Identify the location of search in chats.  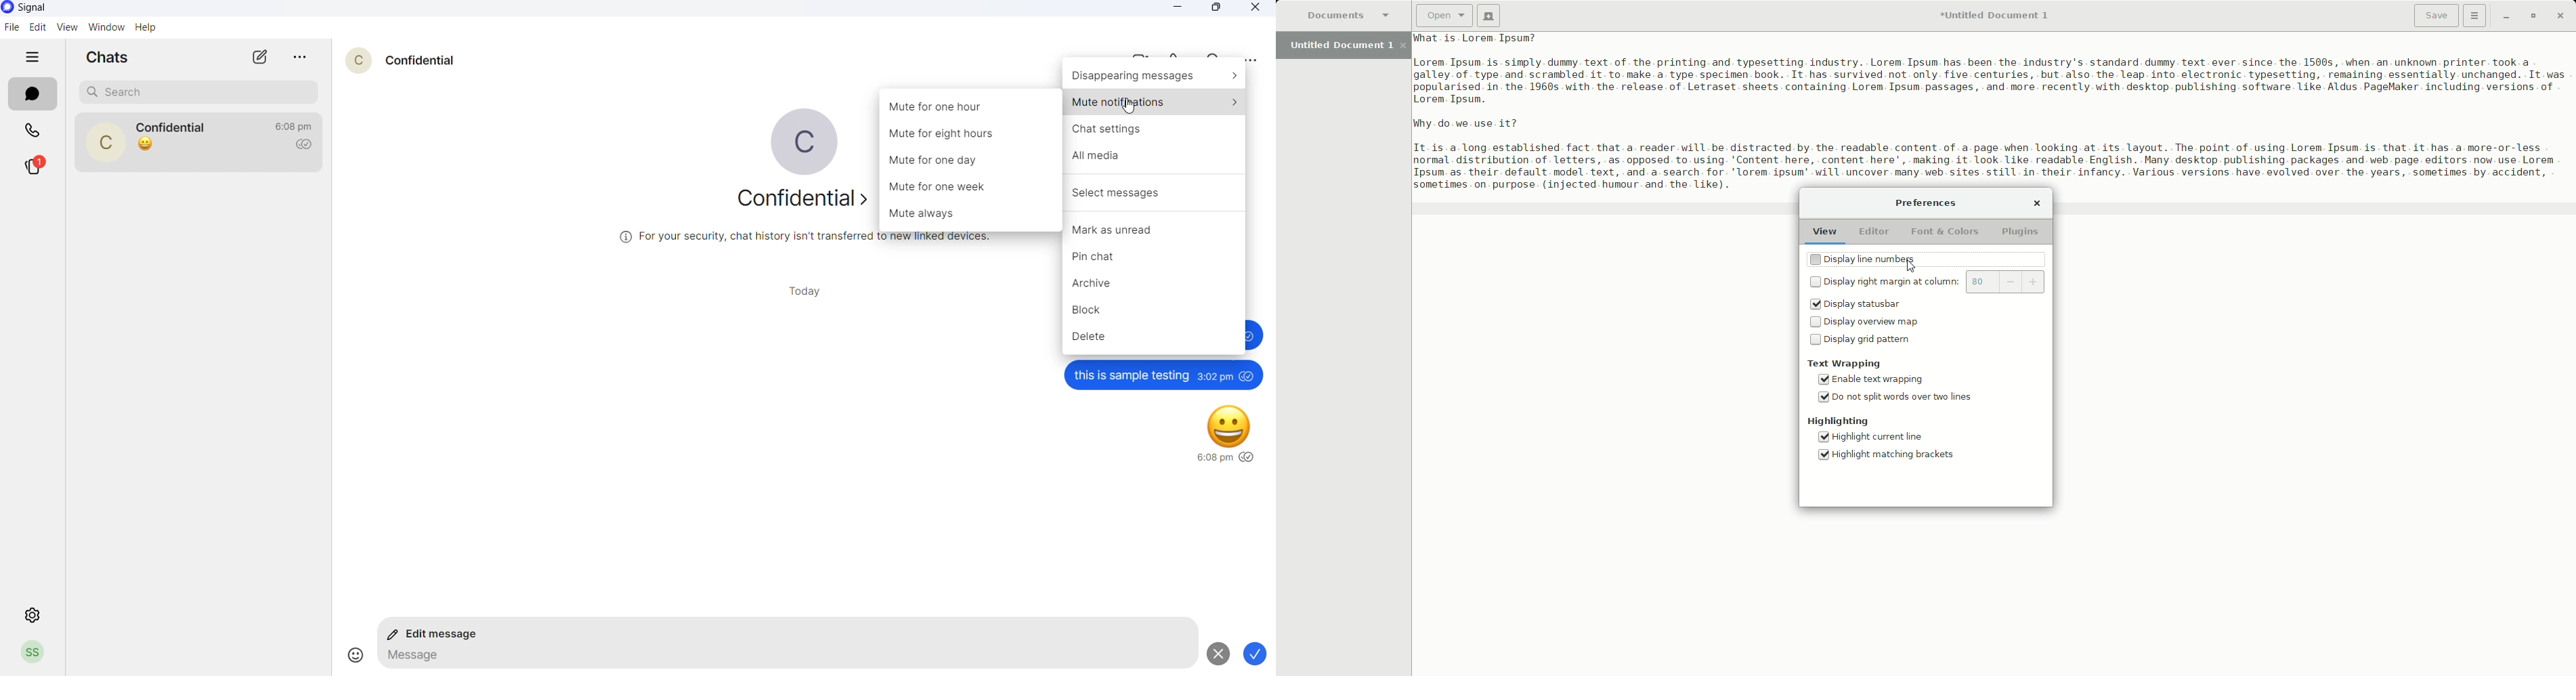
(1214, 53).